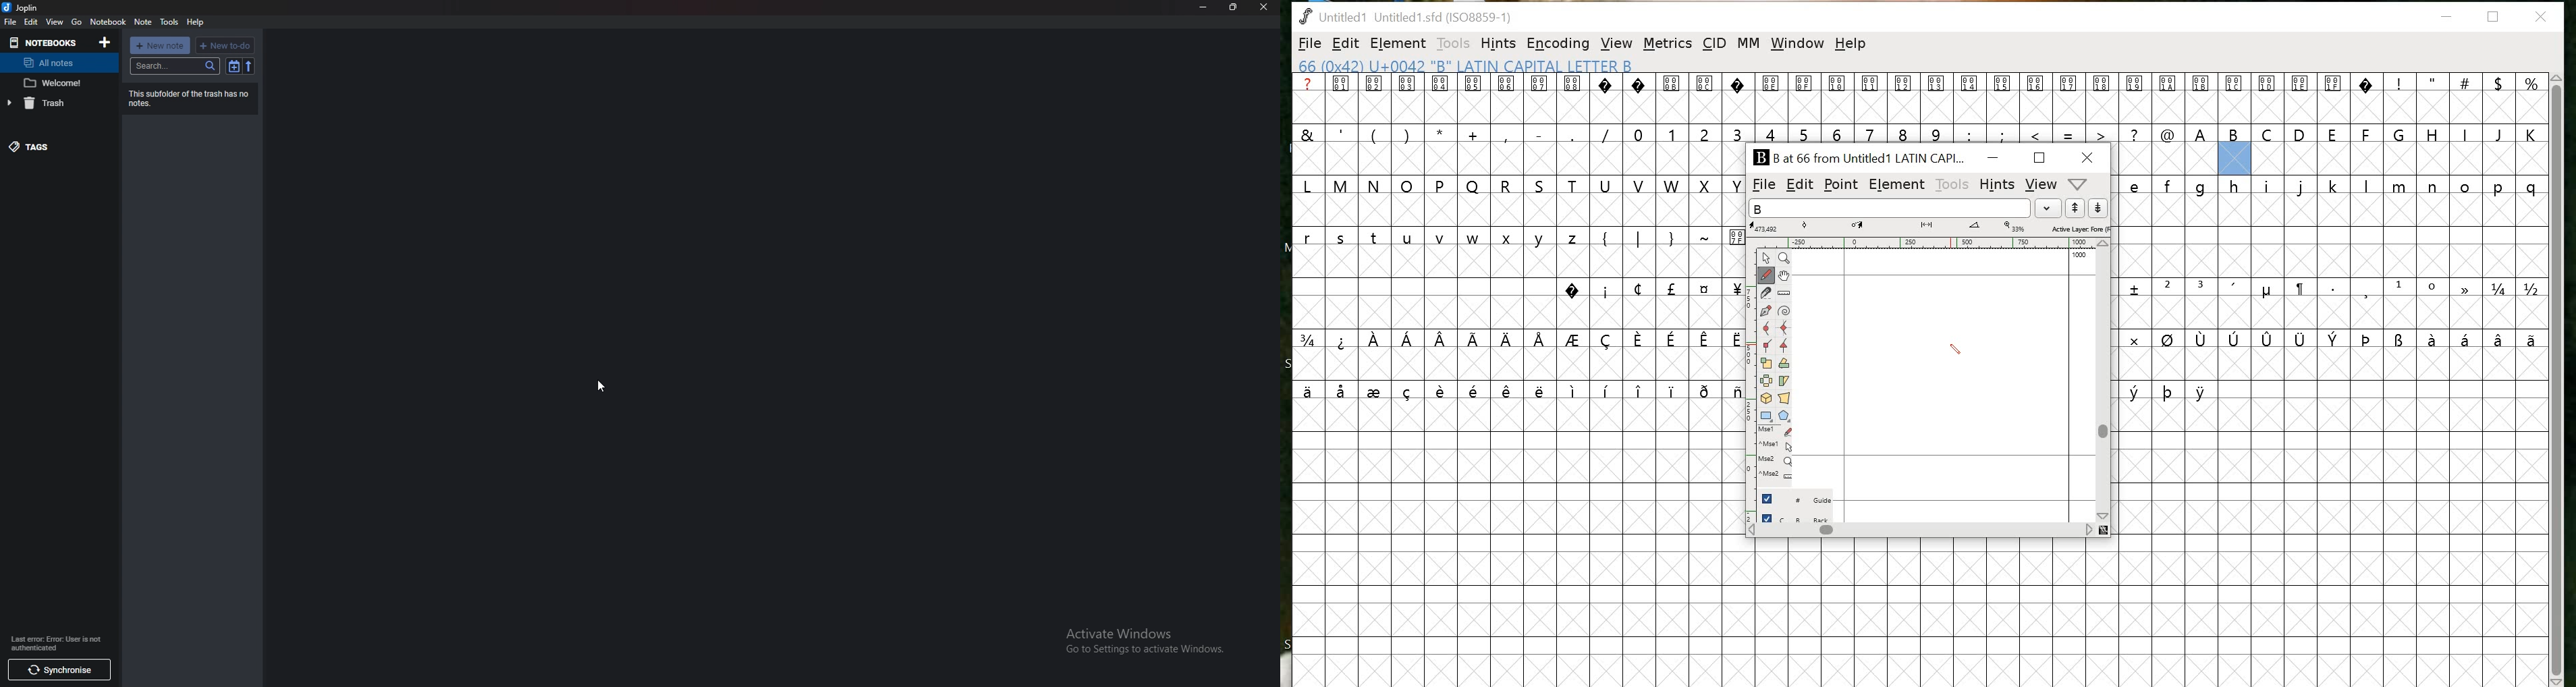 This screenshot has width=2576, height=700. What do you see at coordinates (54, 22) in the screenshot?
I see `View` at bounding box center [54, 22].